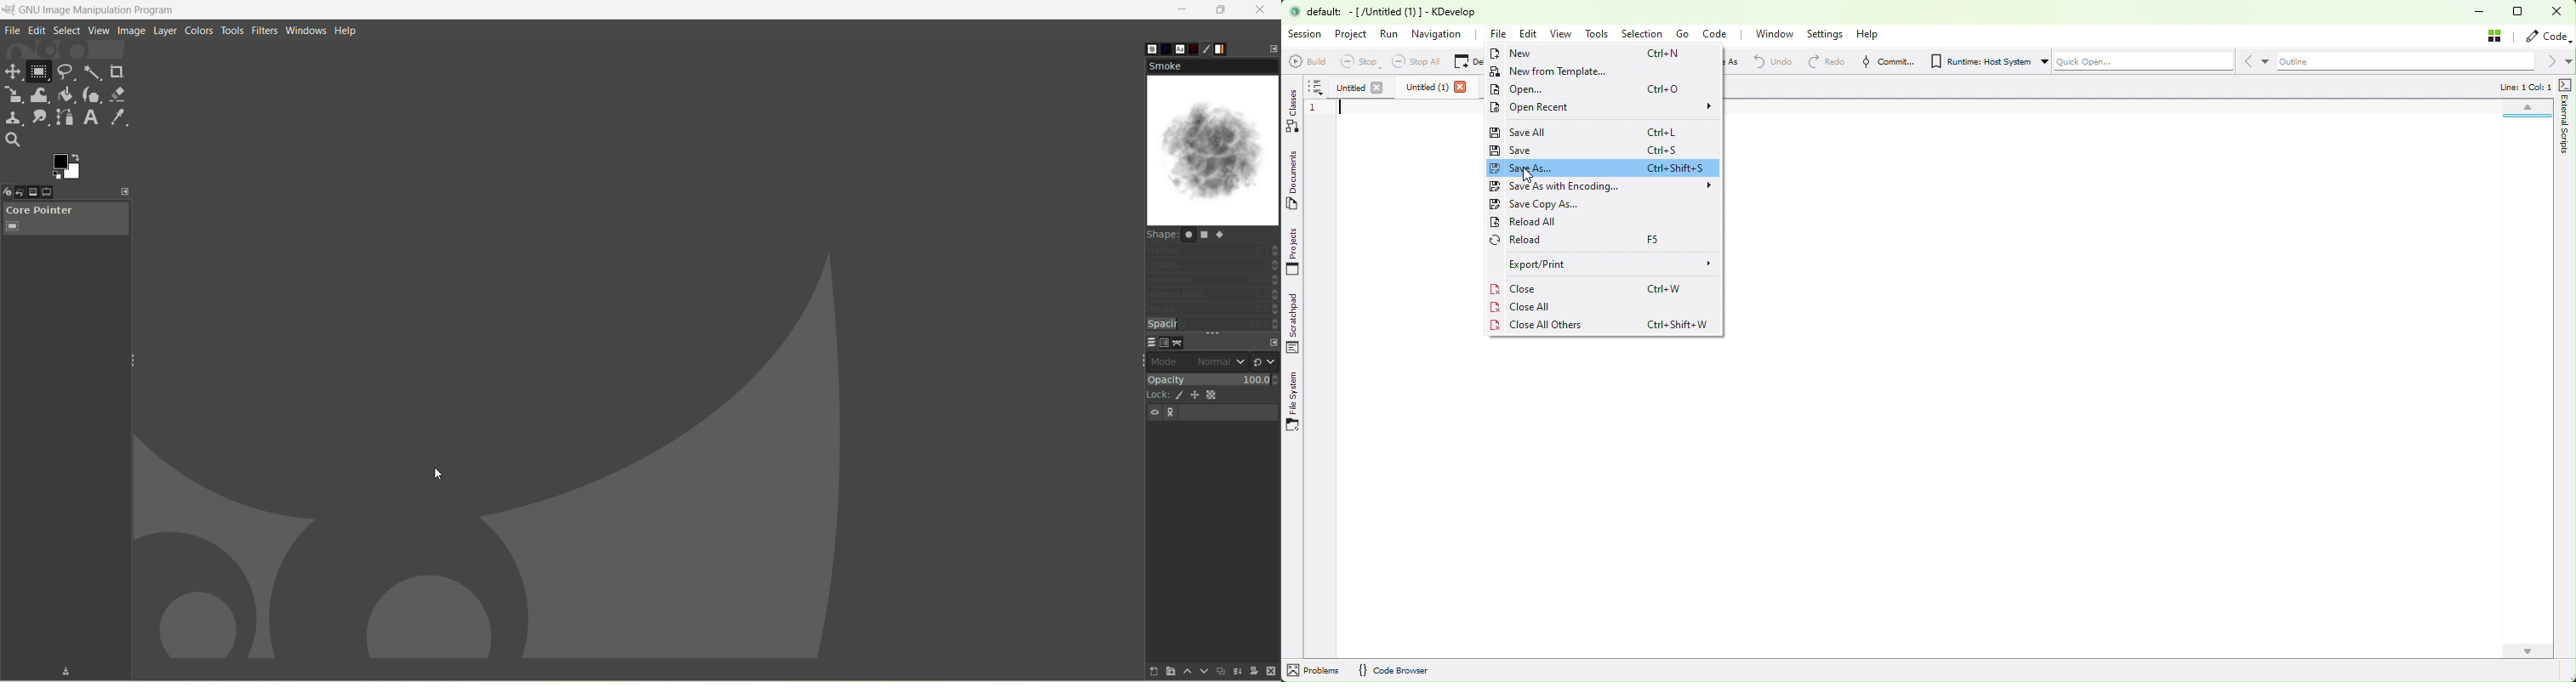 The height and width of the screenshot is (700, 2576). What do you see at coordinates (1541, 242) in the screenshot?
I see `Reload ` at bounding box center [1541, 242].